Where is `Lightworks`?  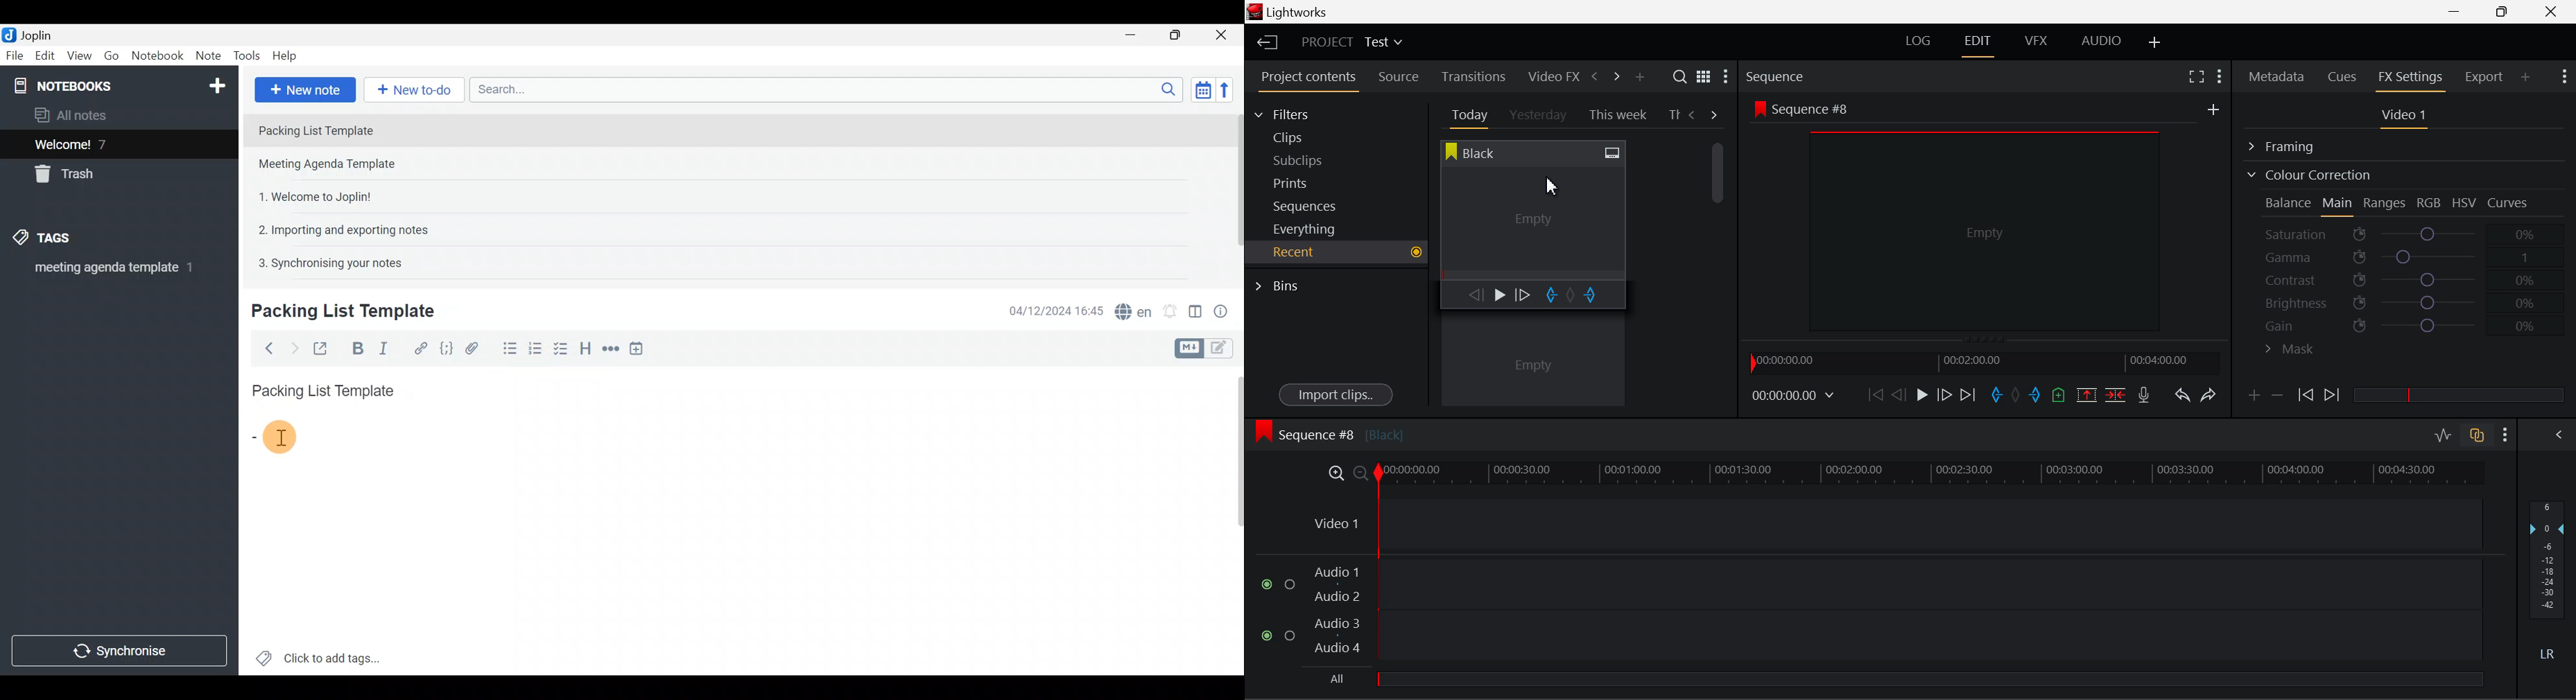
Lightworks is located at coordinates (1288, 13).